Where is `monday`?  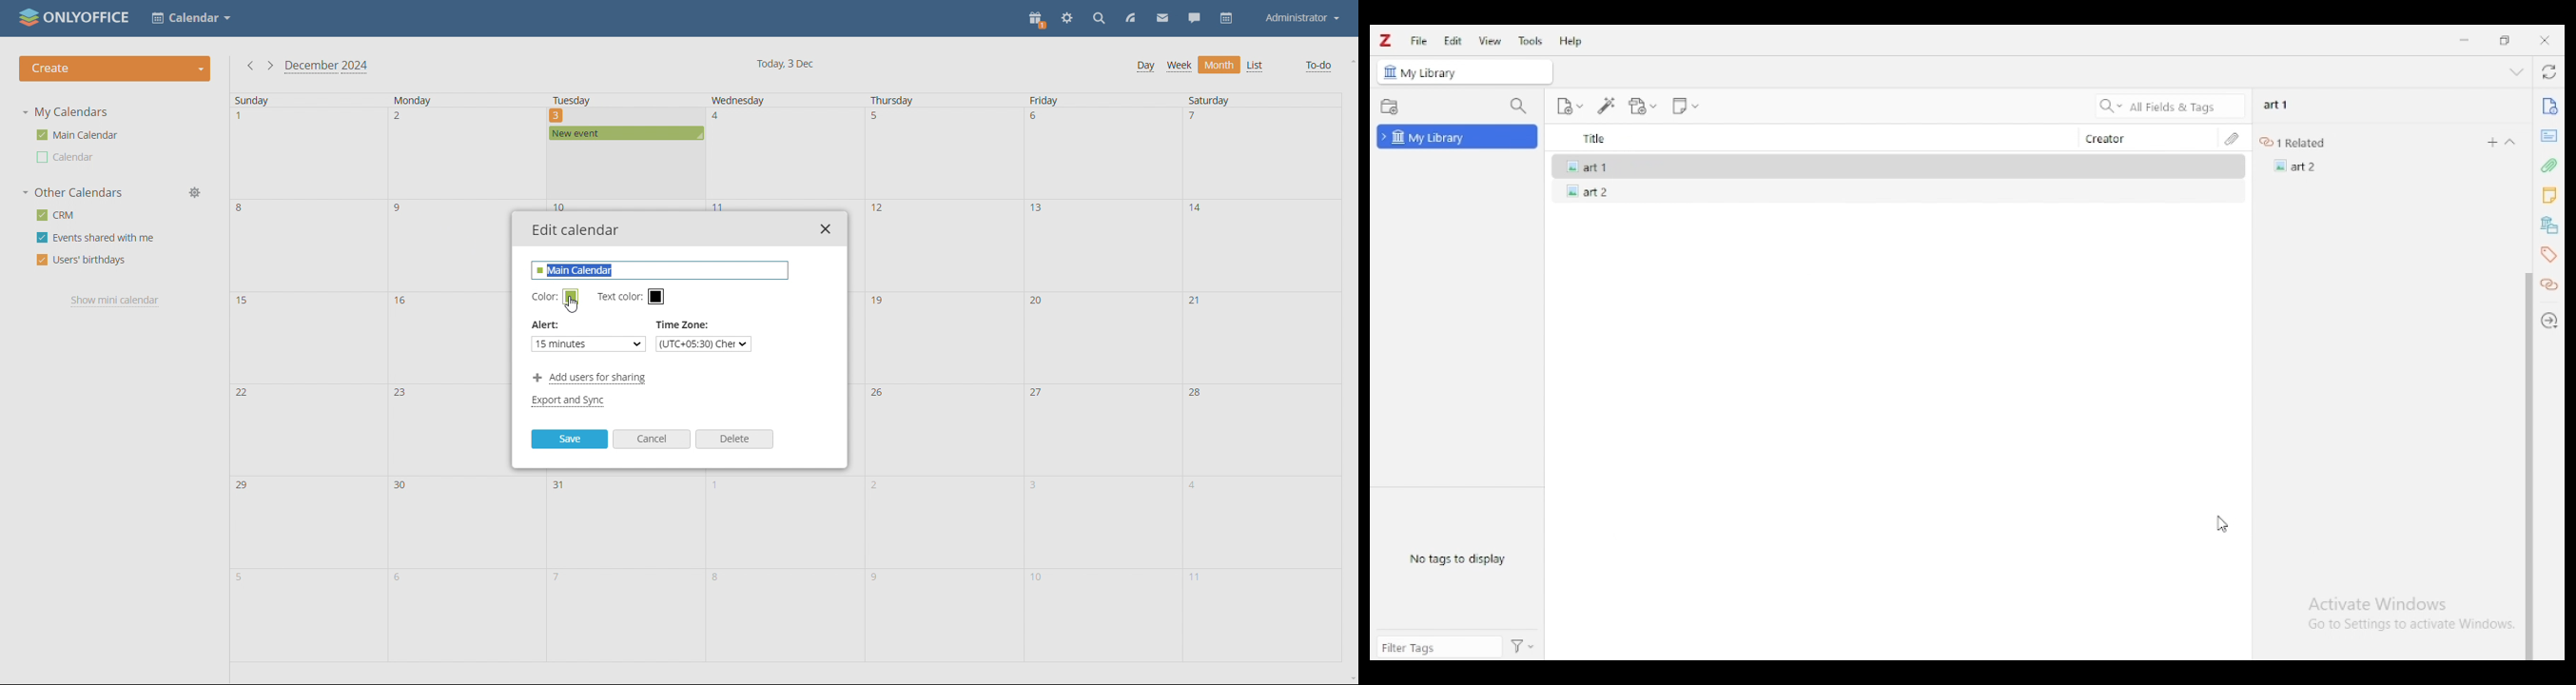
monday is located at coordinates (454, 100).